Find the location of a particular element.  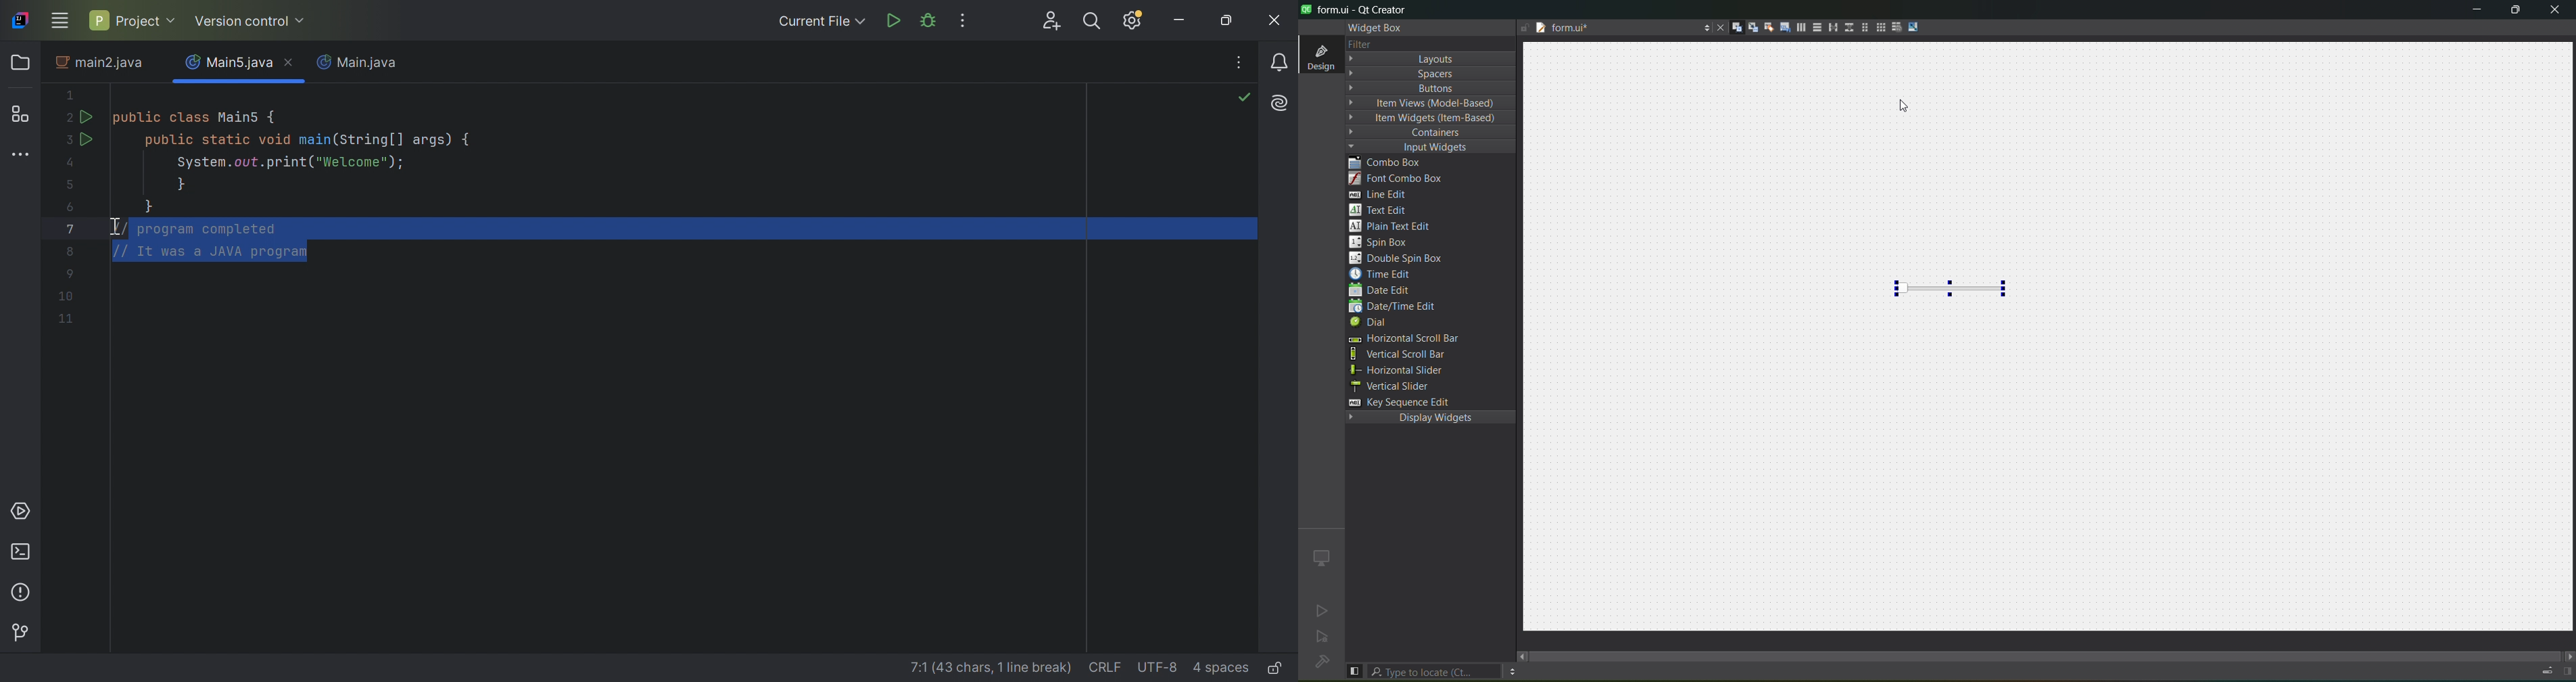

layout in a grid is located at coordinates (1882, 27).